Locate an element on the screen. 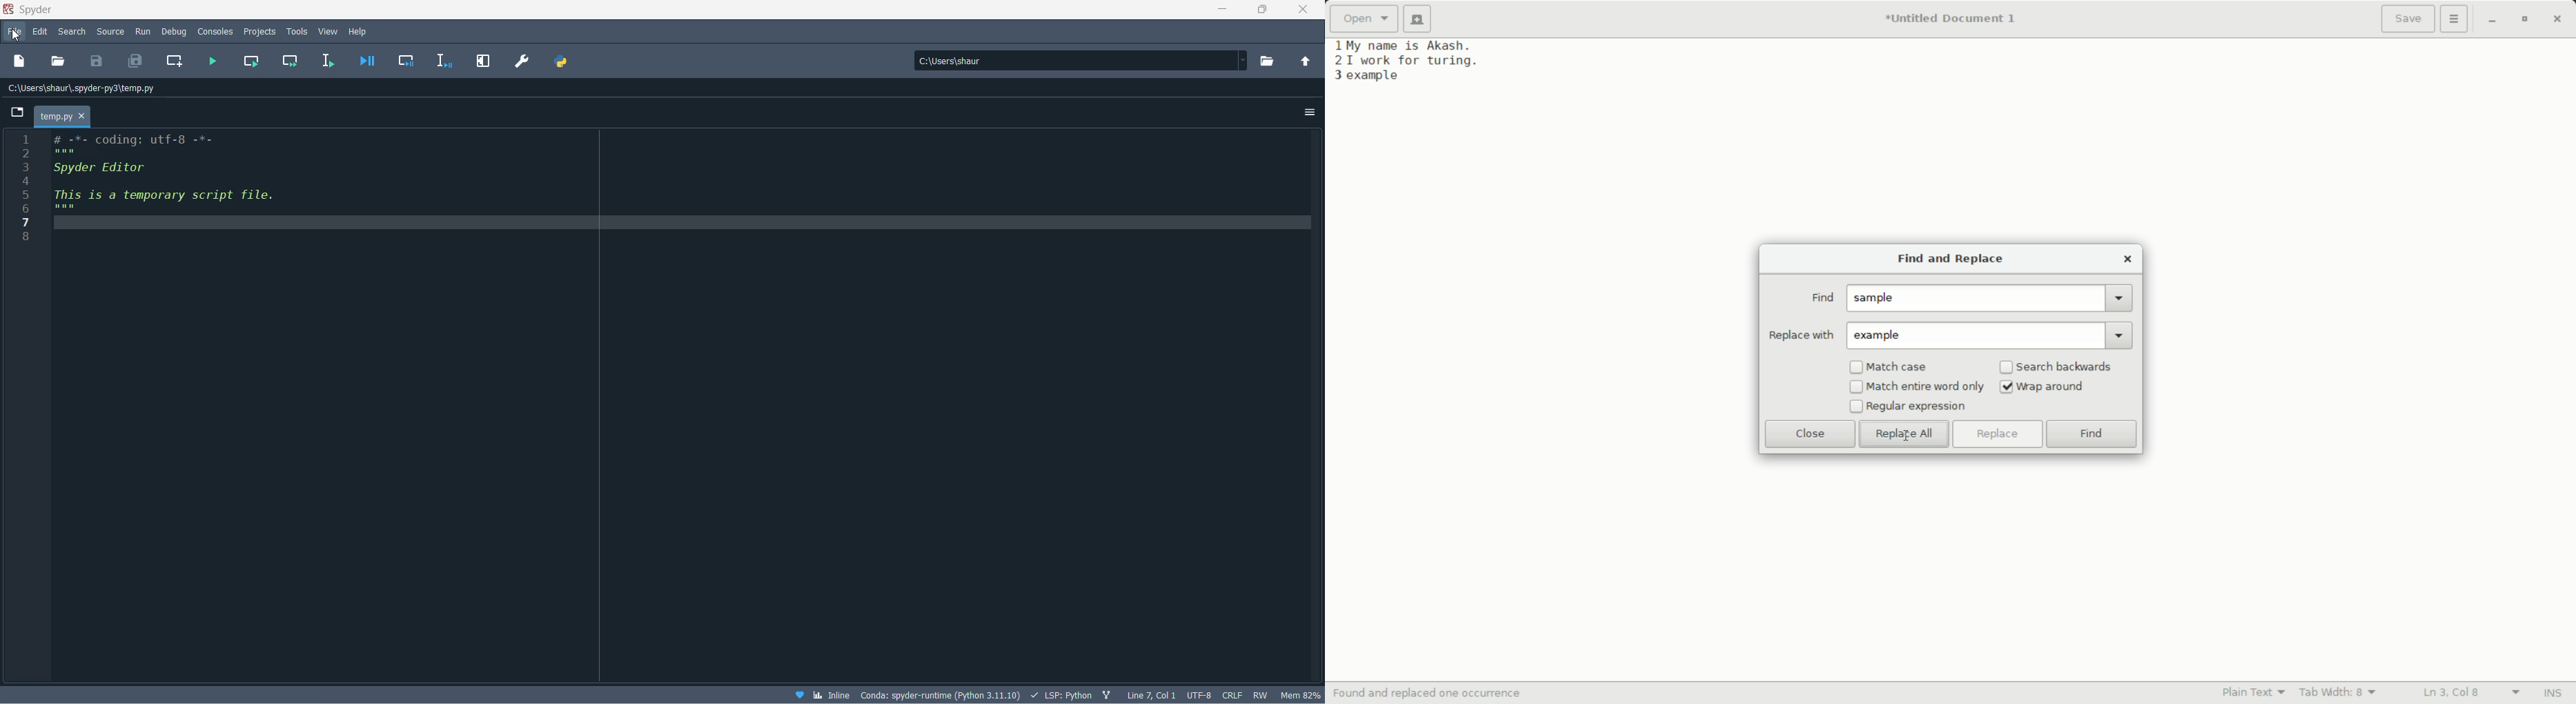 This screenshot has height=728, width=2576. file is located at coordinates (17, 32).